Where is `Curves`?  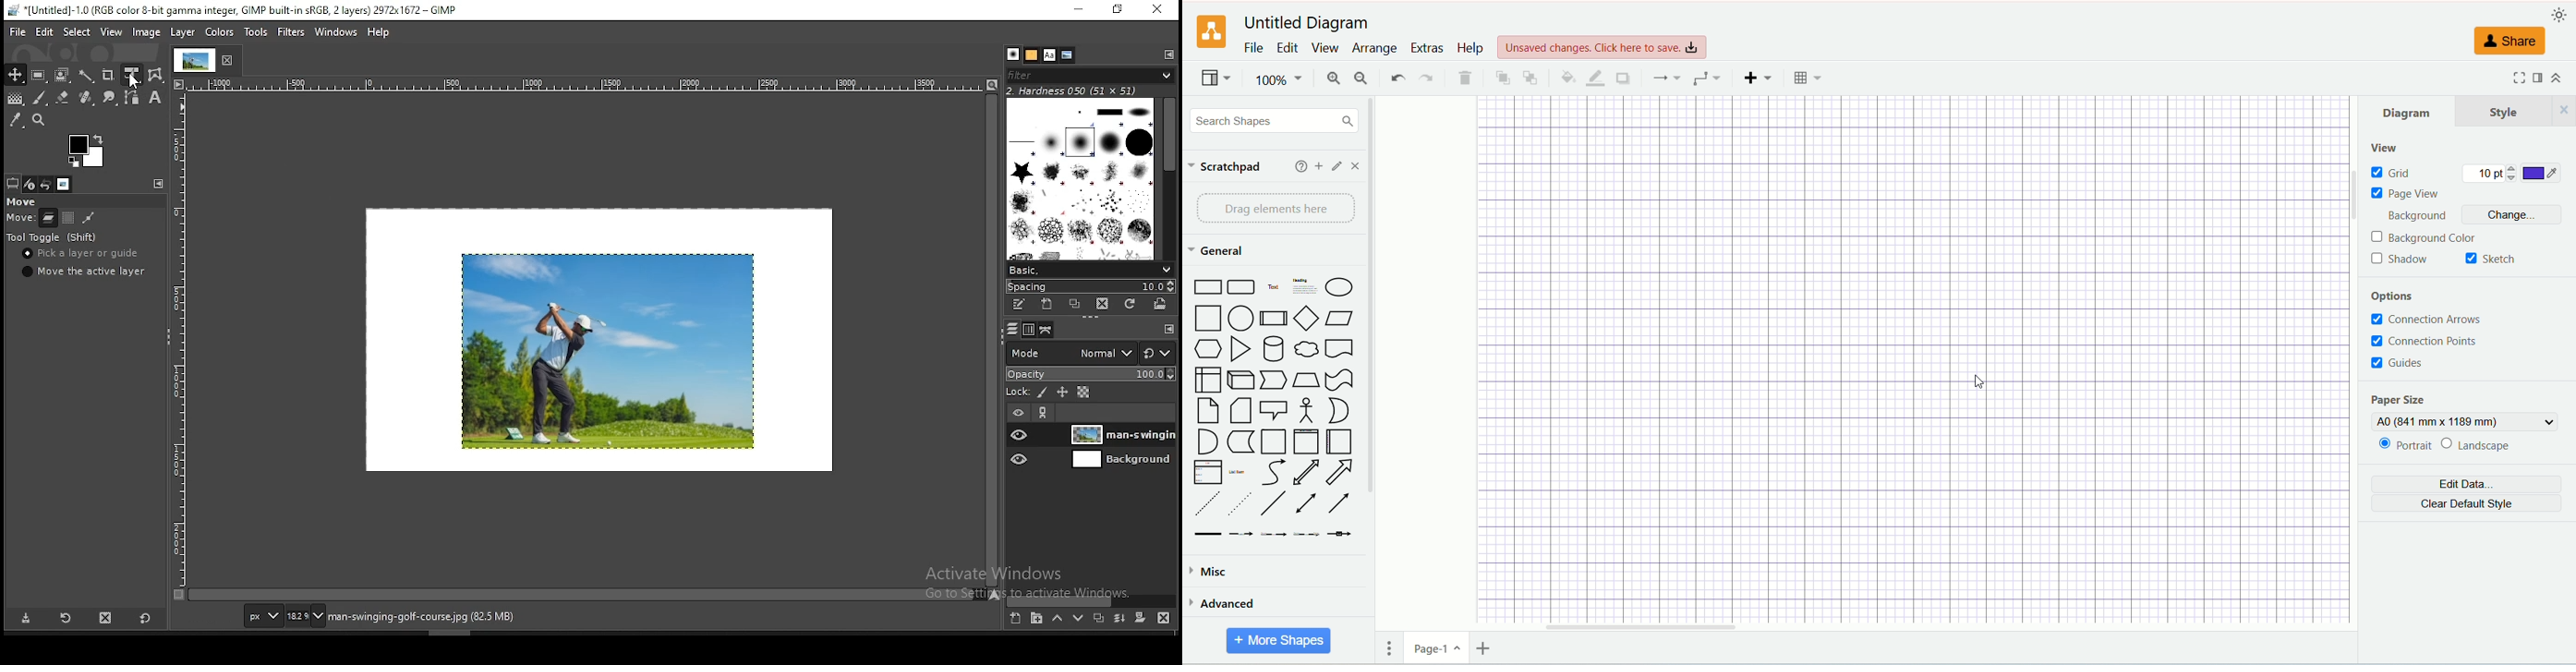 Curves is located at coordinates (1273, 474).